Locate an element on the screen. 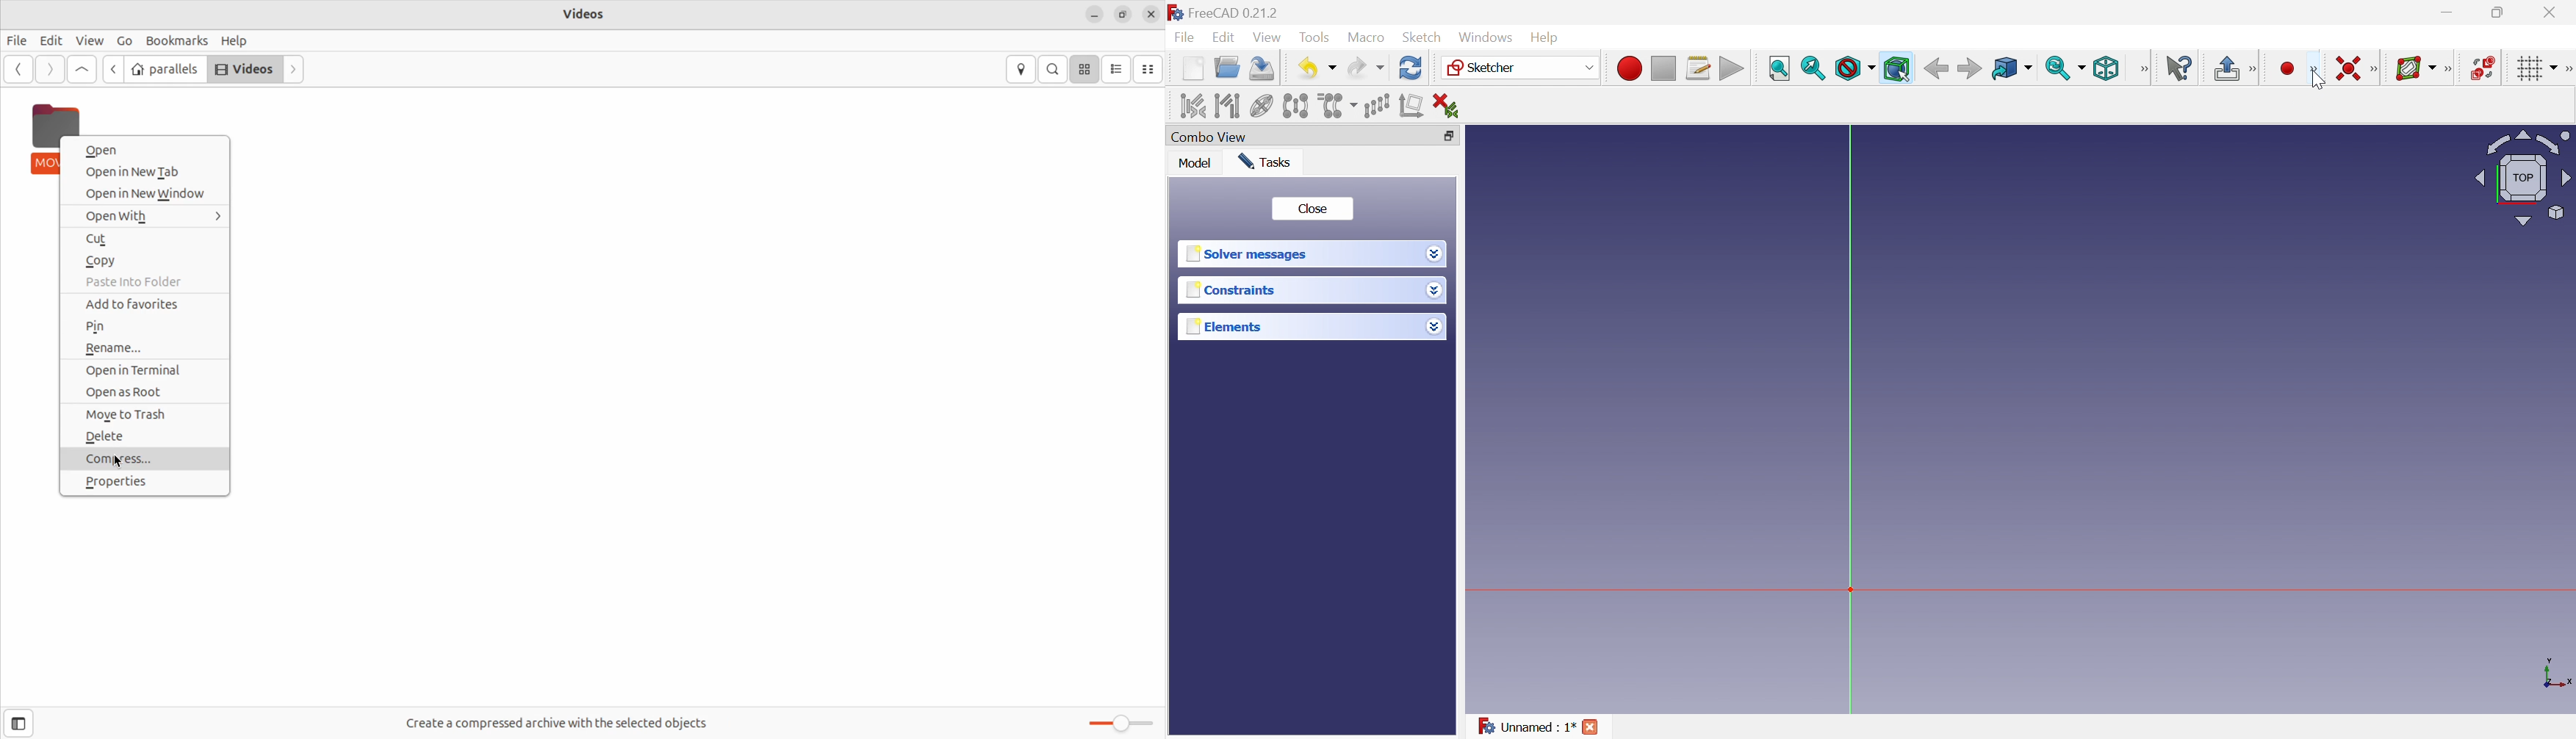 The width and height of the screenshot is (2576, 756). Select associated geometry is located at coordinates (1228, 105).